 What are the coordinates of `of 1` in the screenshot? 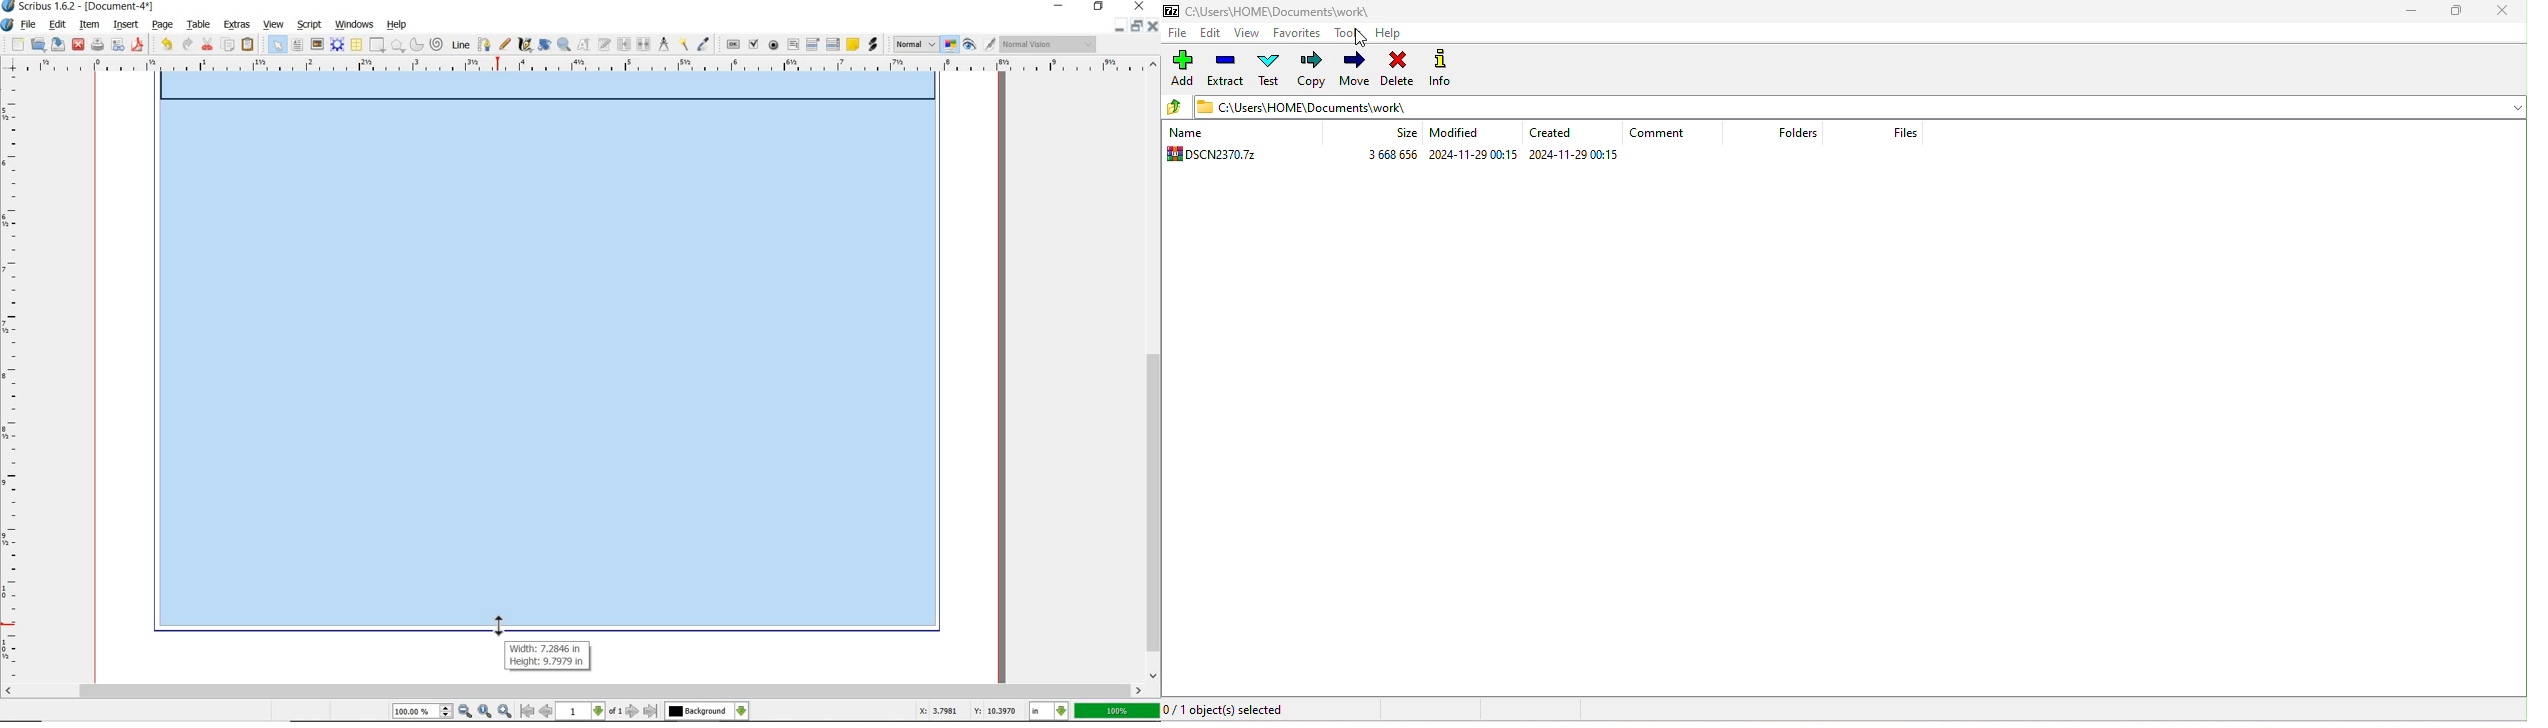 It's located at (617, 712).